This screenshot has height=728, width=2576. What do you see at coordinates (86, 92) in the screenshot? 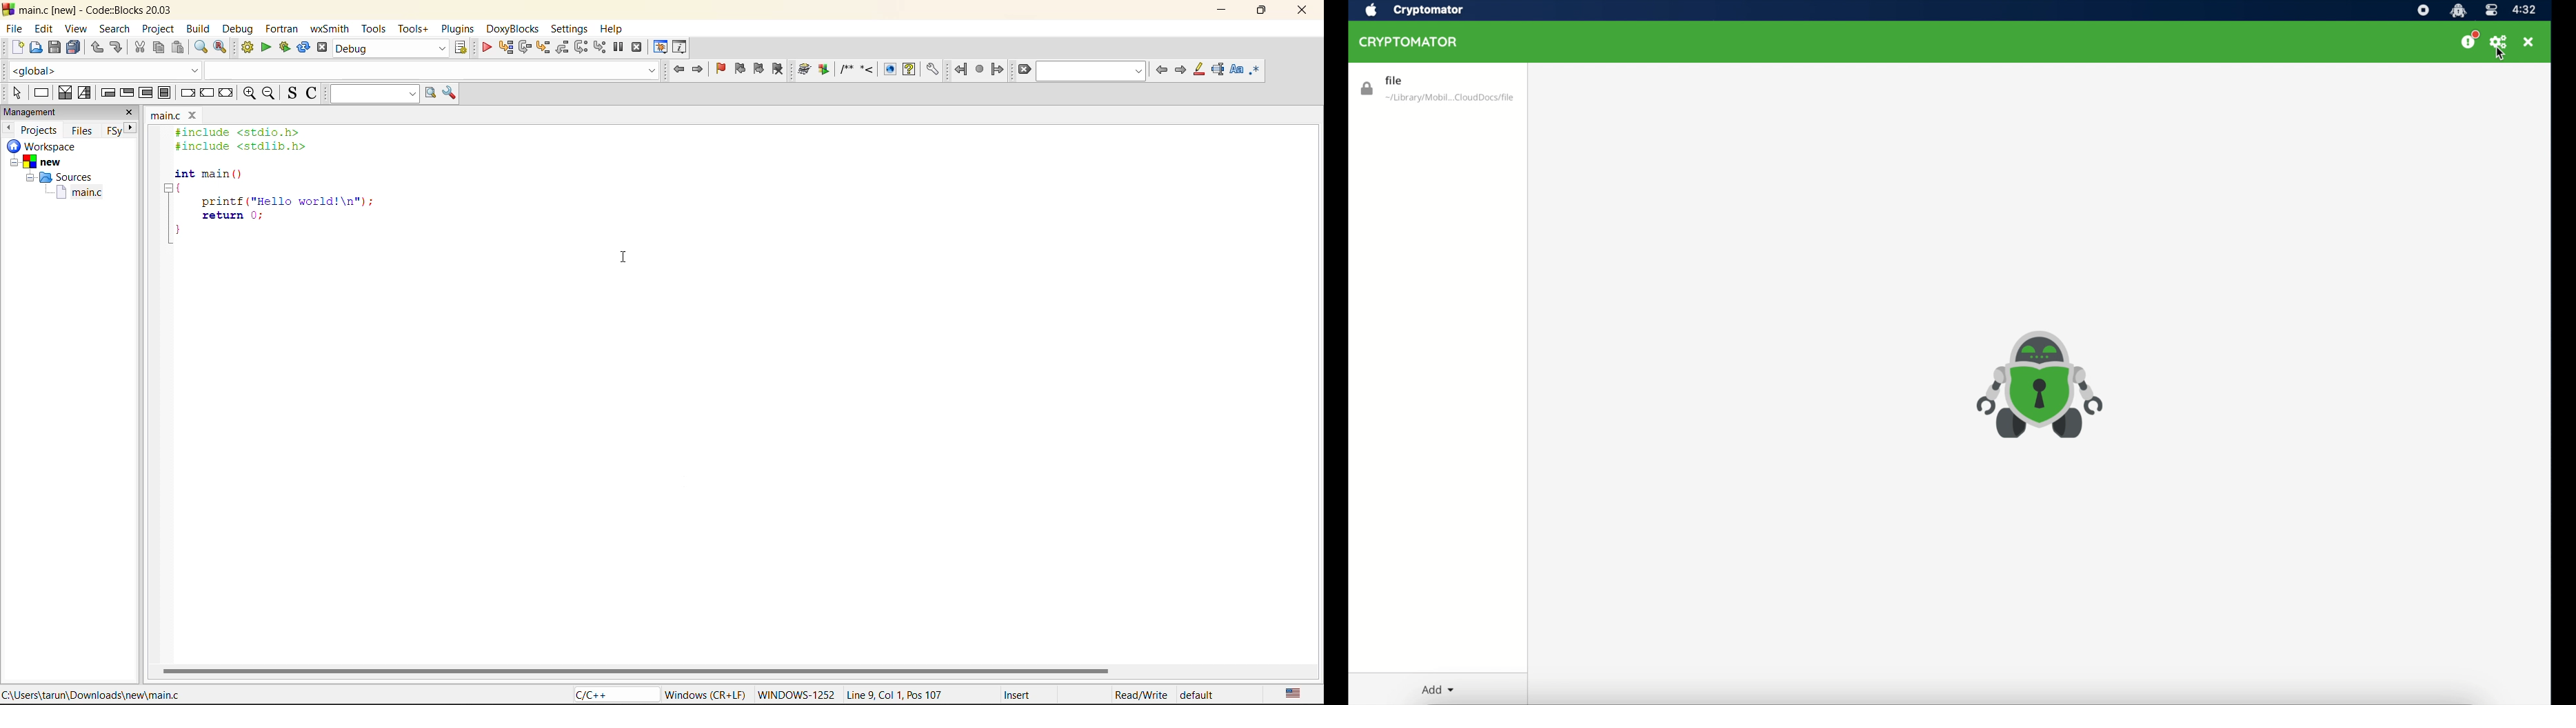
I see `selection` at bounding box center [86, 92].